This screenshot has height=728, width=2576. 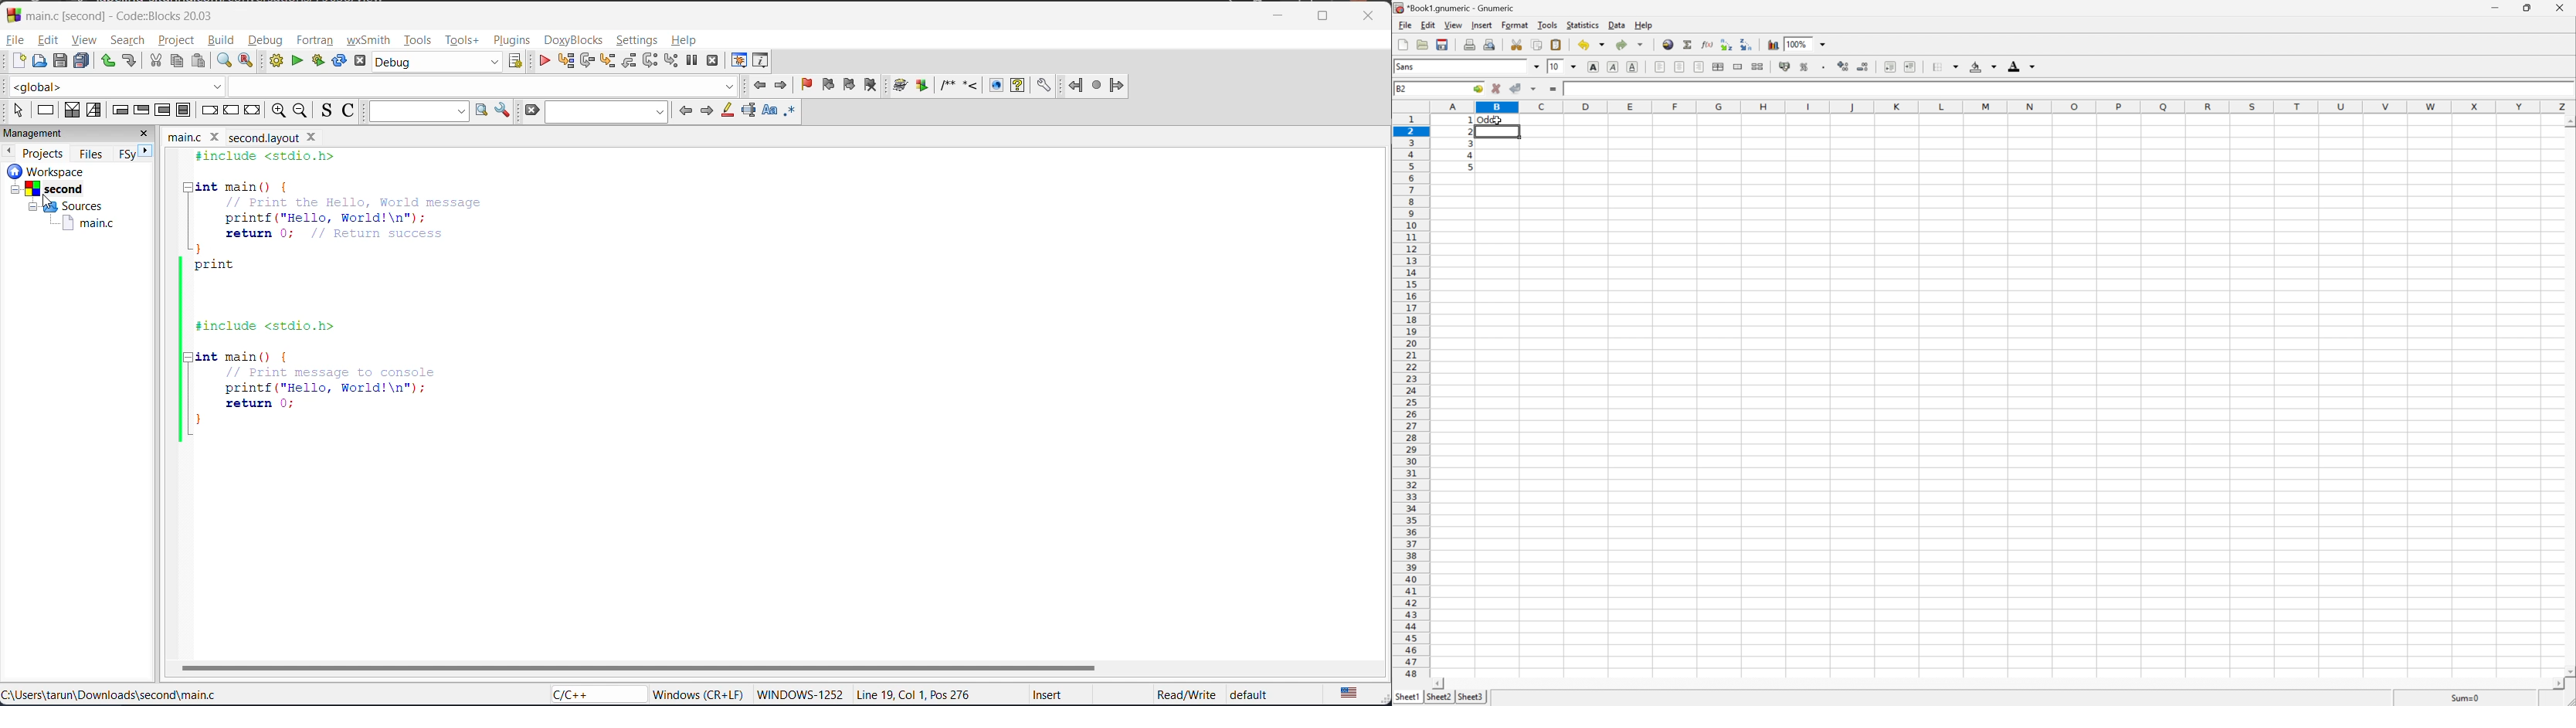 I want to click on step out, so click(x=627, y=63).